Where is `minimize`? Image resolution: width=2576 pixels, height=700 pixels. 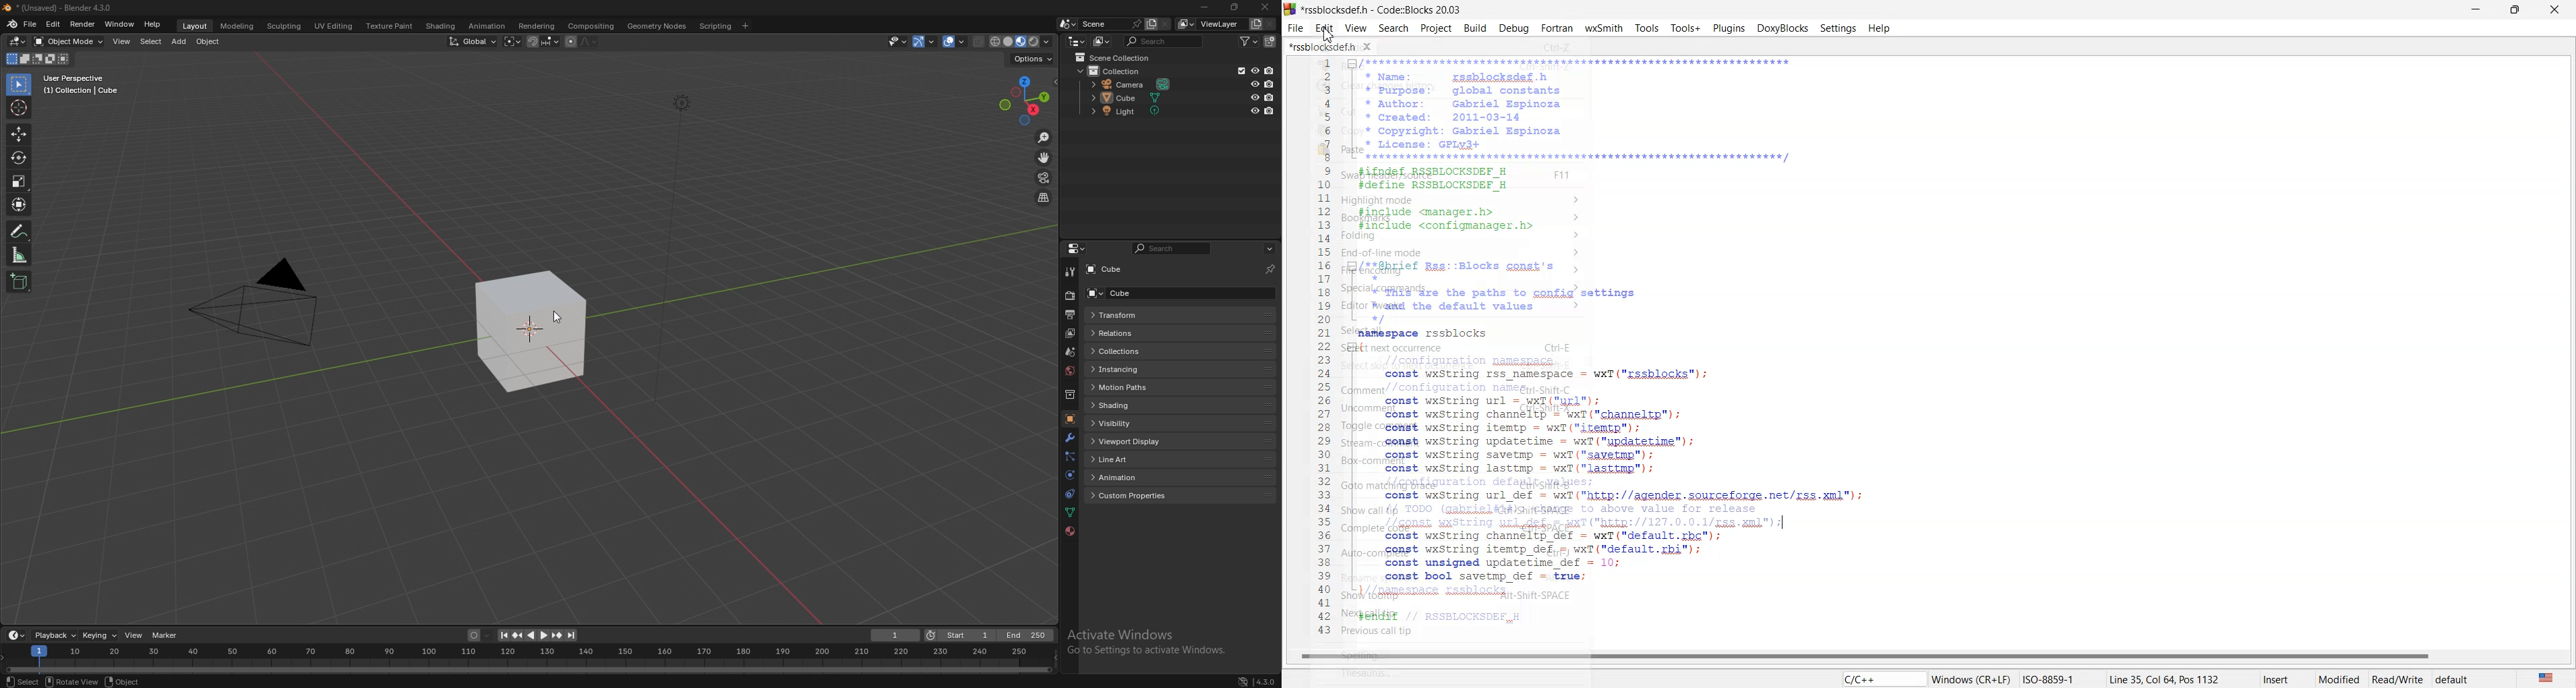
minimize is located at coordinates (1354, 265).